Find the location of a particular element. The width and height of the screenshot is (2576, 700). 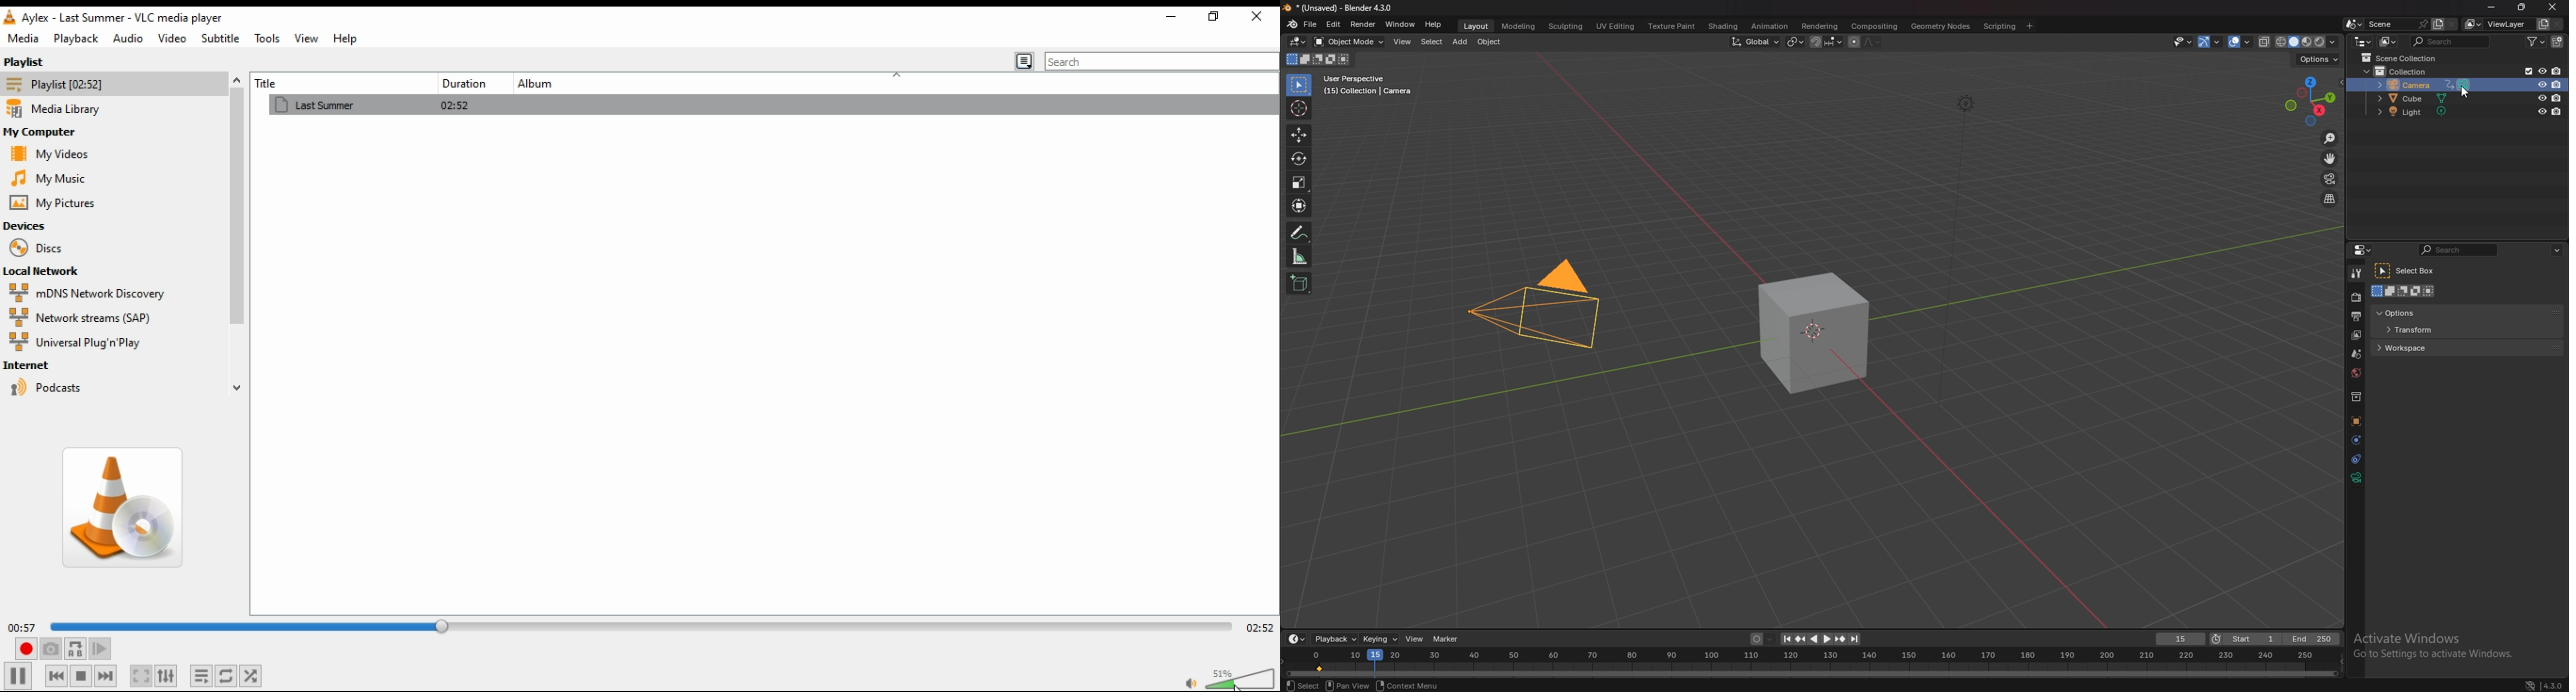

data is located at coordinates (2357, 478).